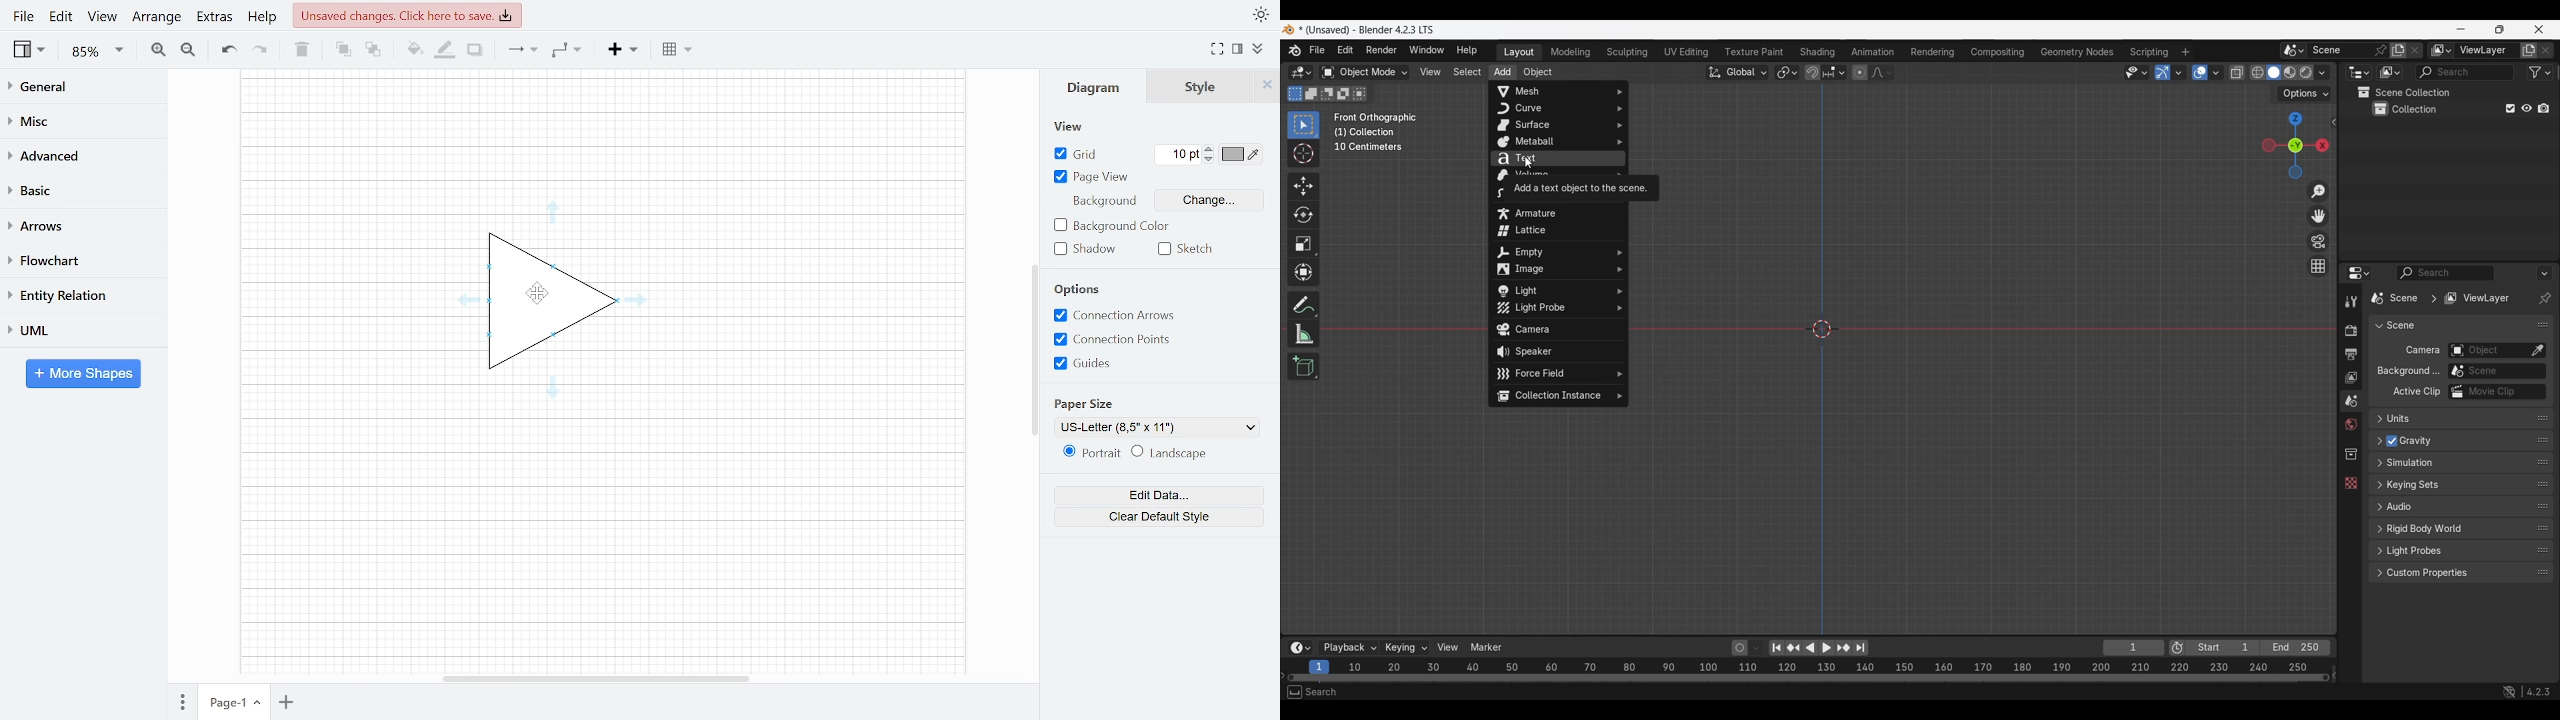  I want to click on Image options, so click(1558, 269).